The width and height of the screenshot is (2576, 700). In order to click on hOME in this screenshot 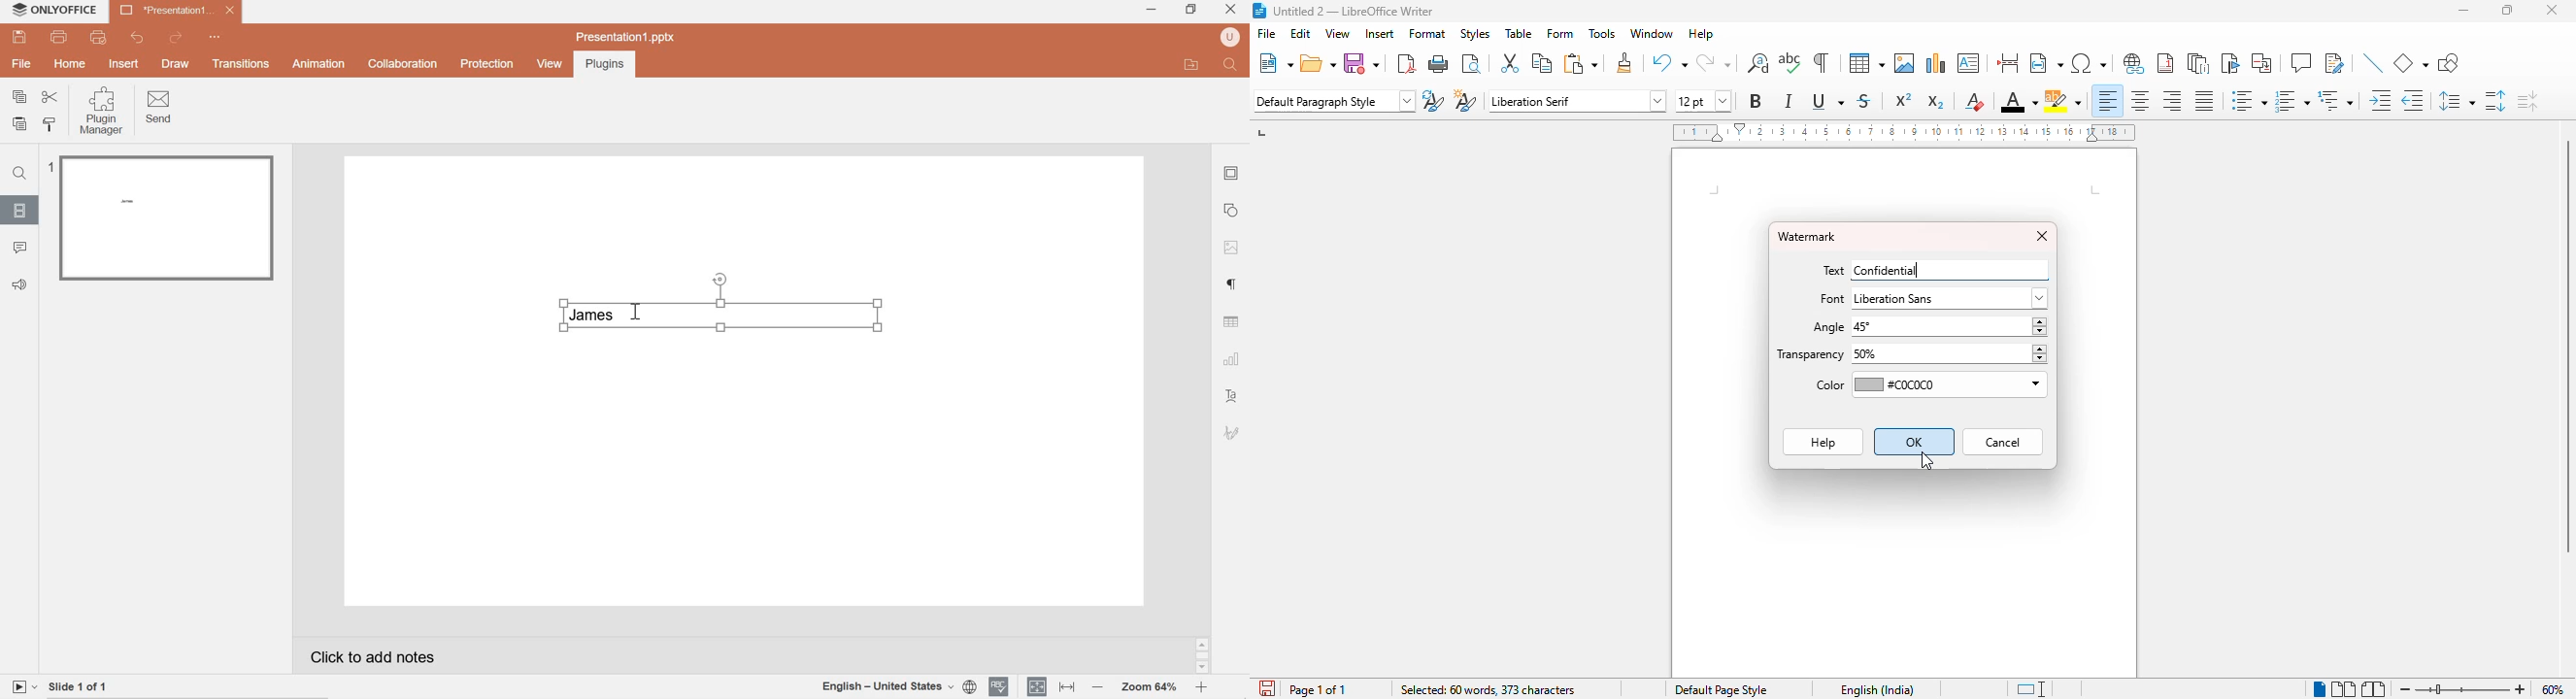, I will do `click(70, 65)`.